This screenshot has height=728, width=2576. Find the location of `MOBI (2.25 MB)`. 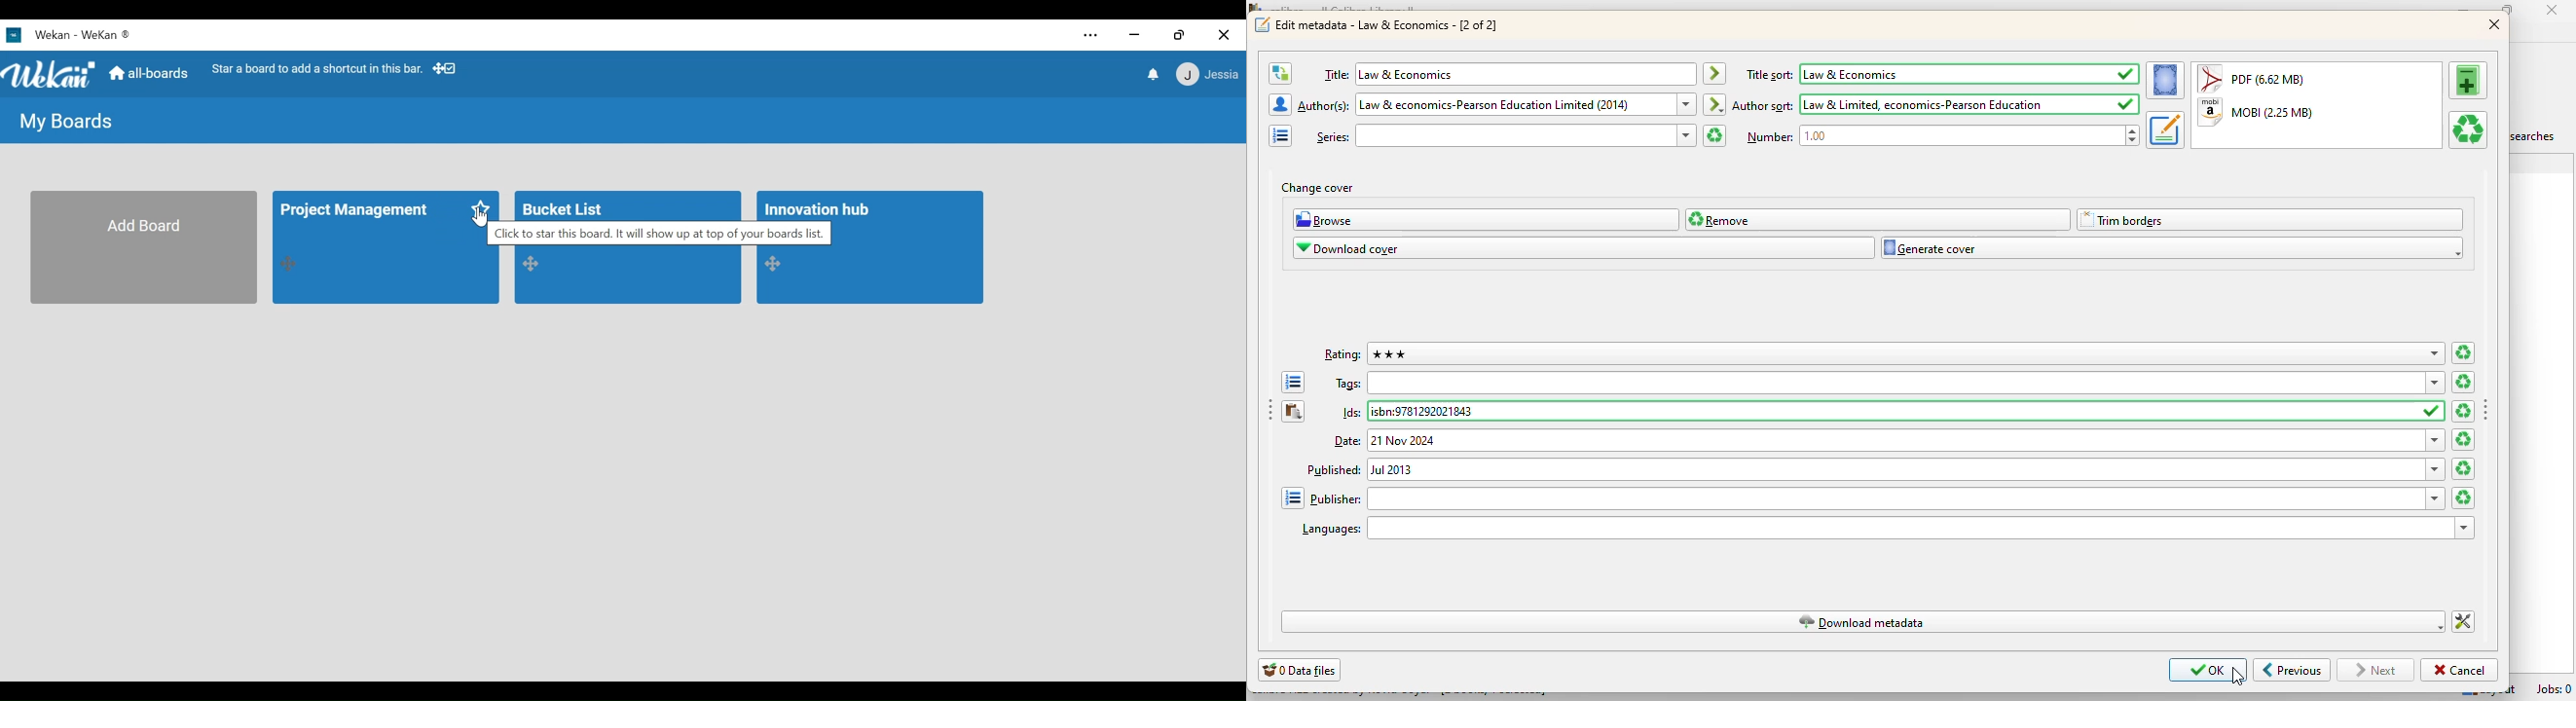

MOBI (2.25 MB) is located at coordinates (2257, 113).